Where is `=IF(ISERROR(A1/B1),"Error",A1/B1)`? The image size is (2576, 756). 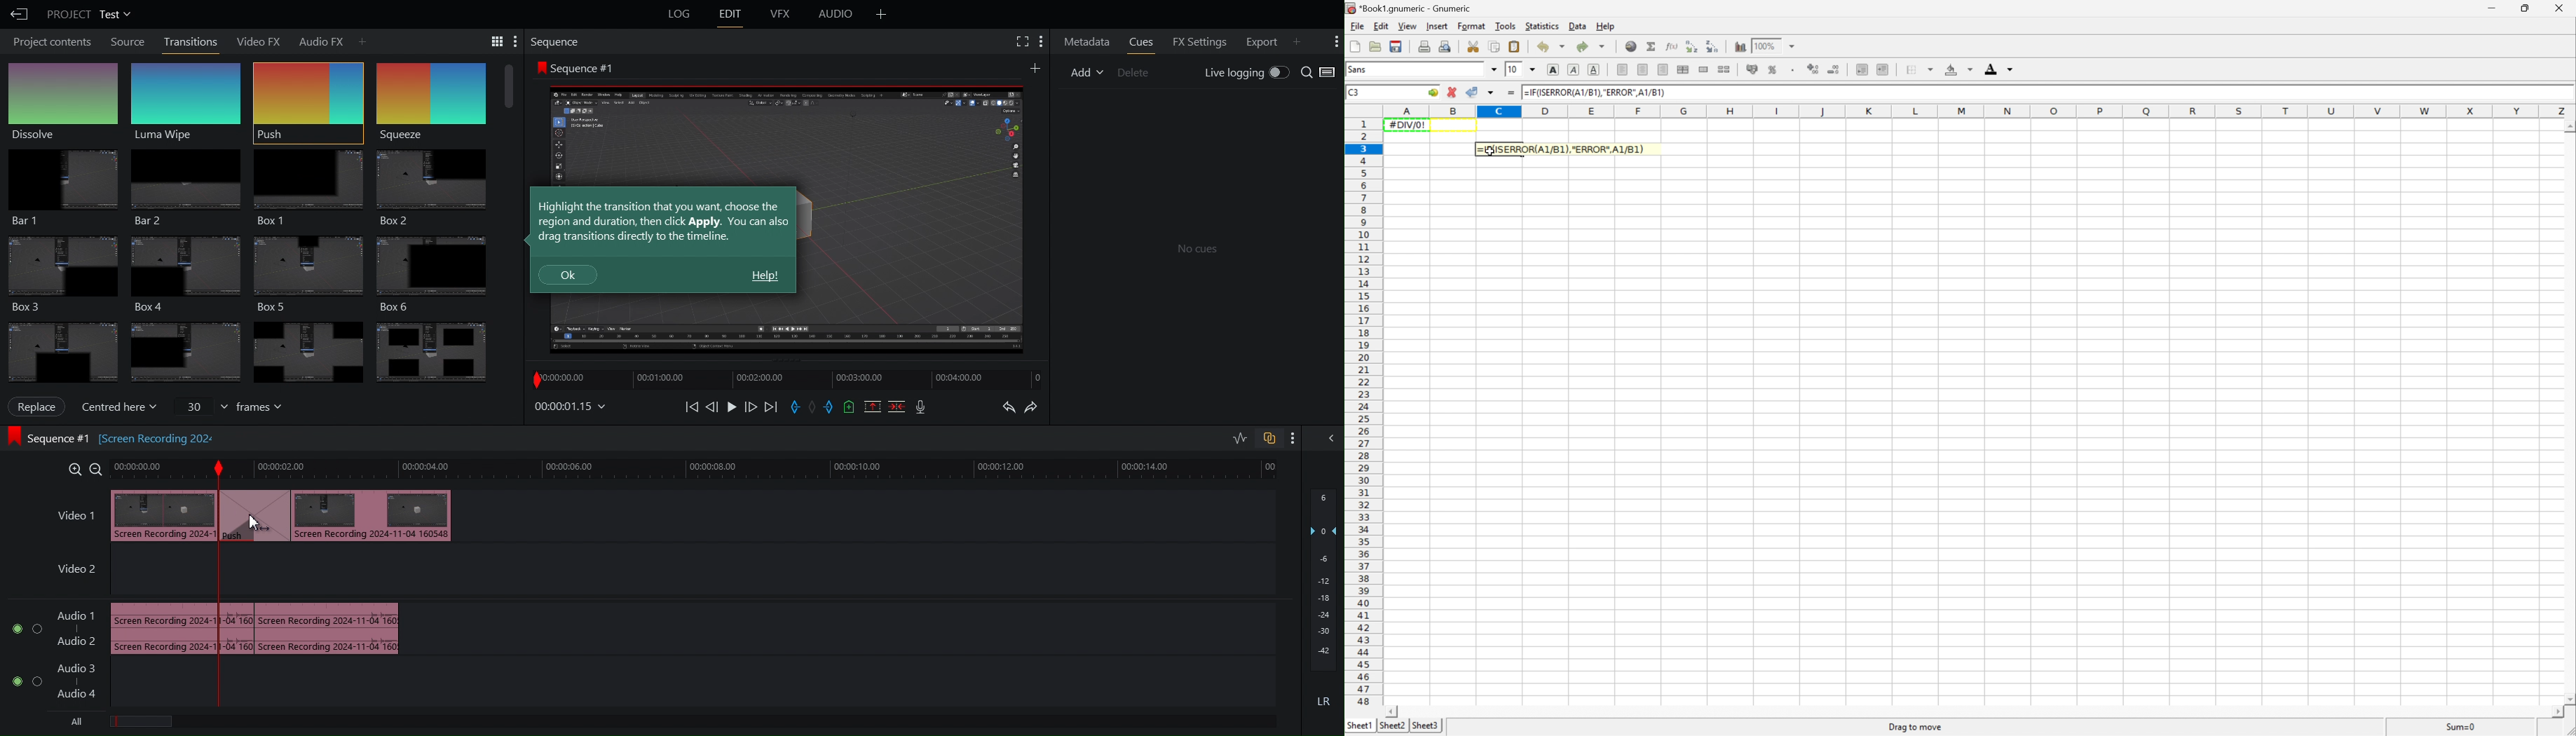
=IF(ISERROR(A1/B1),"Error",A1/B1) is located at coordinates (1595, 92).